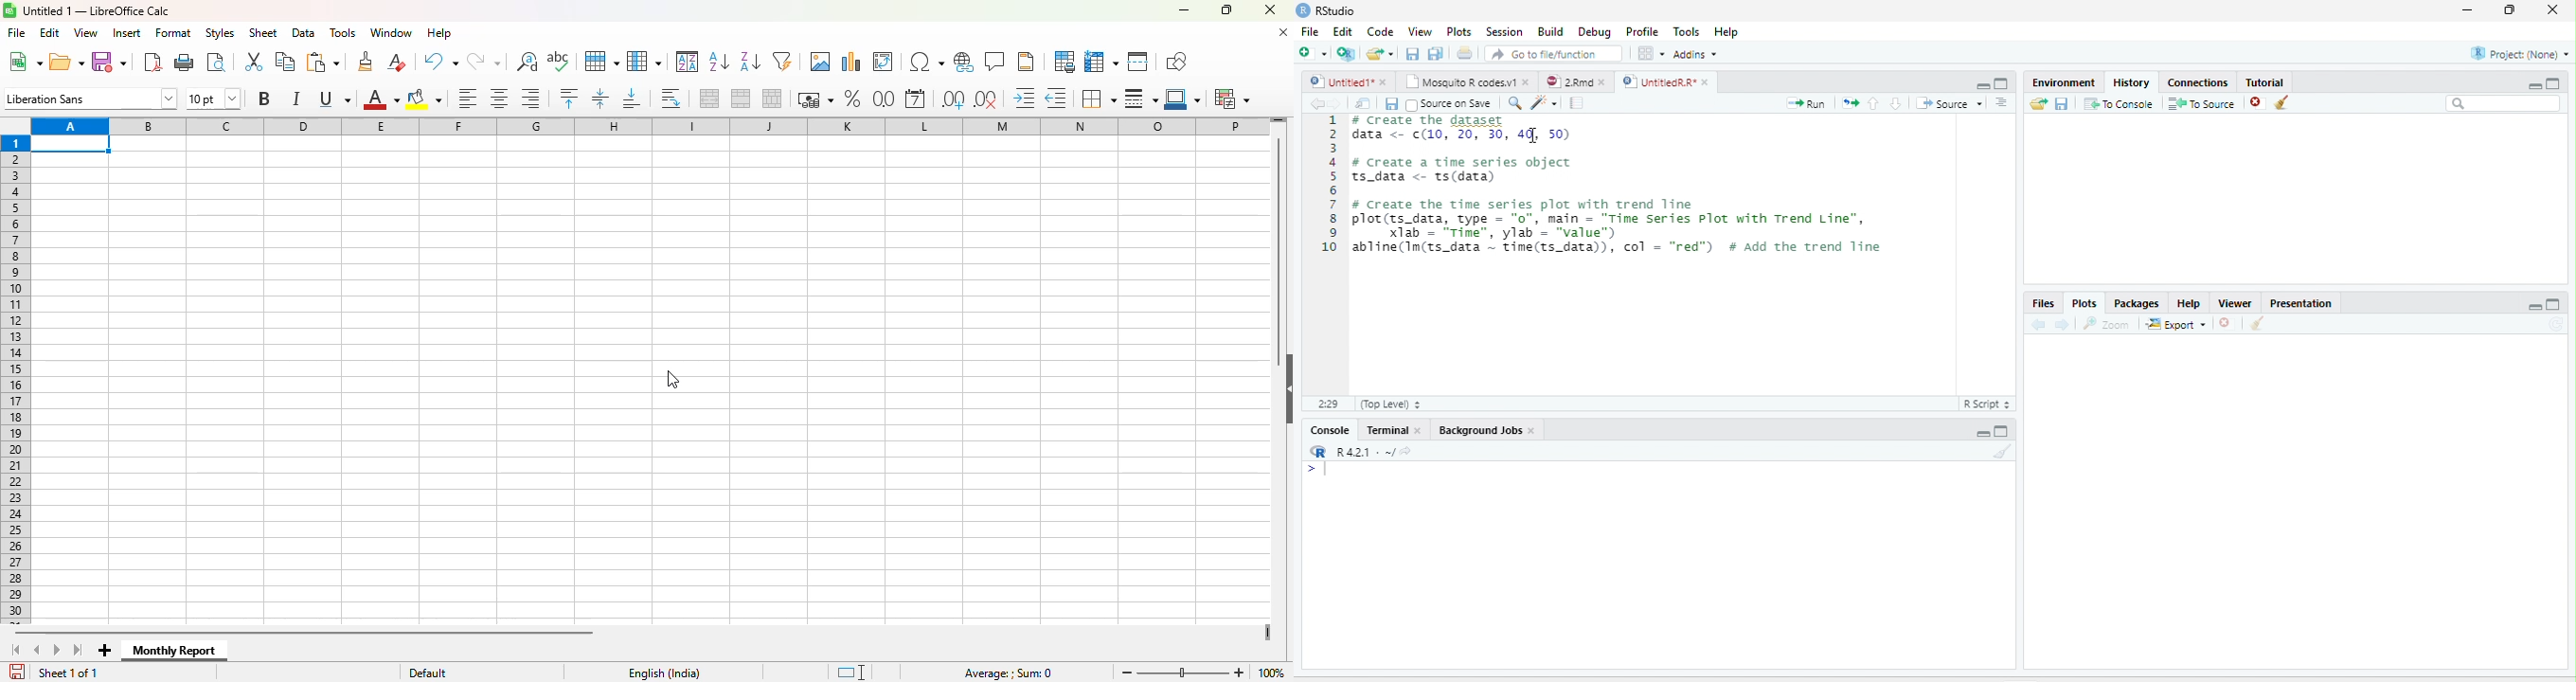 This screenshot has width=2576, height=700. Describe the element at coordinates (1184, 99) in the screenshot. I see `border color` at that location.